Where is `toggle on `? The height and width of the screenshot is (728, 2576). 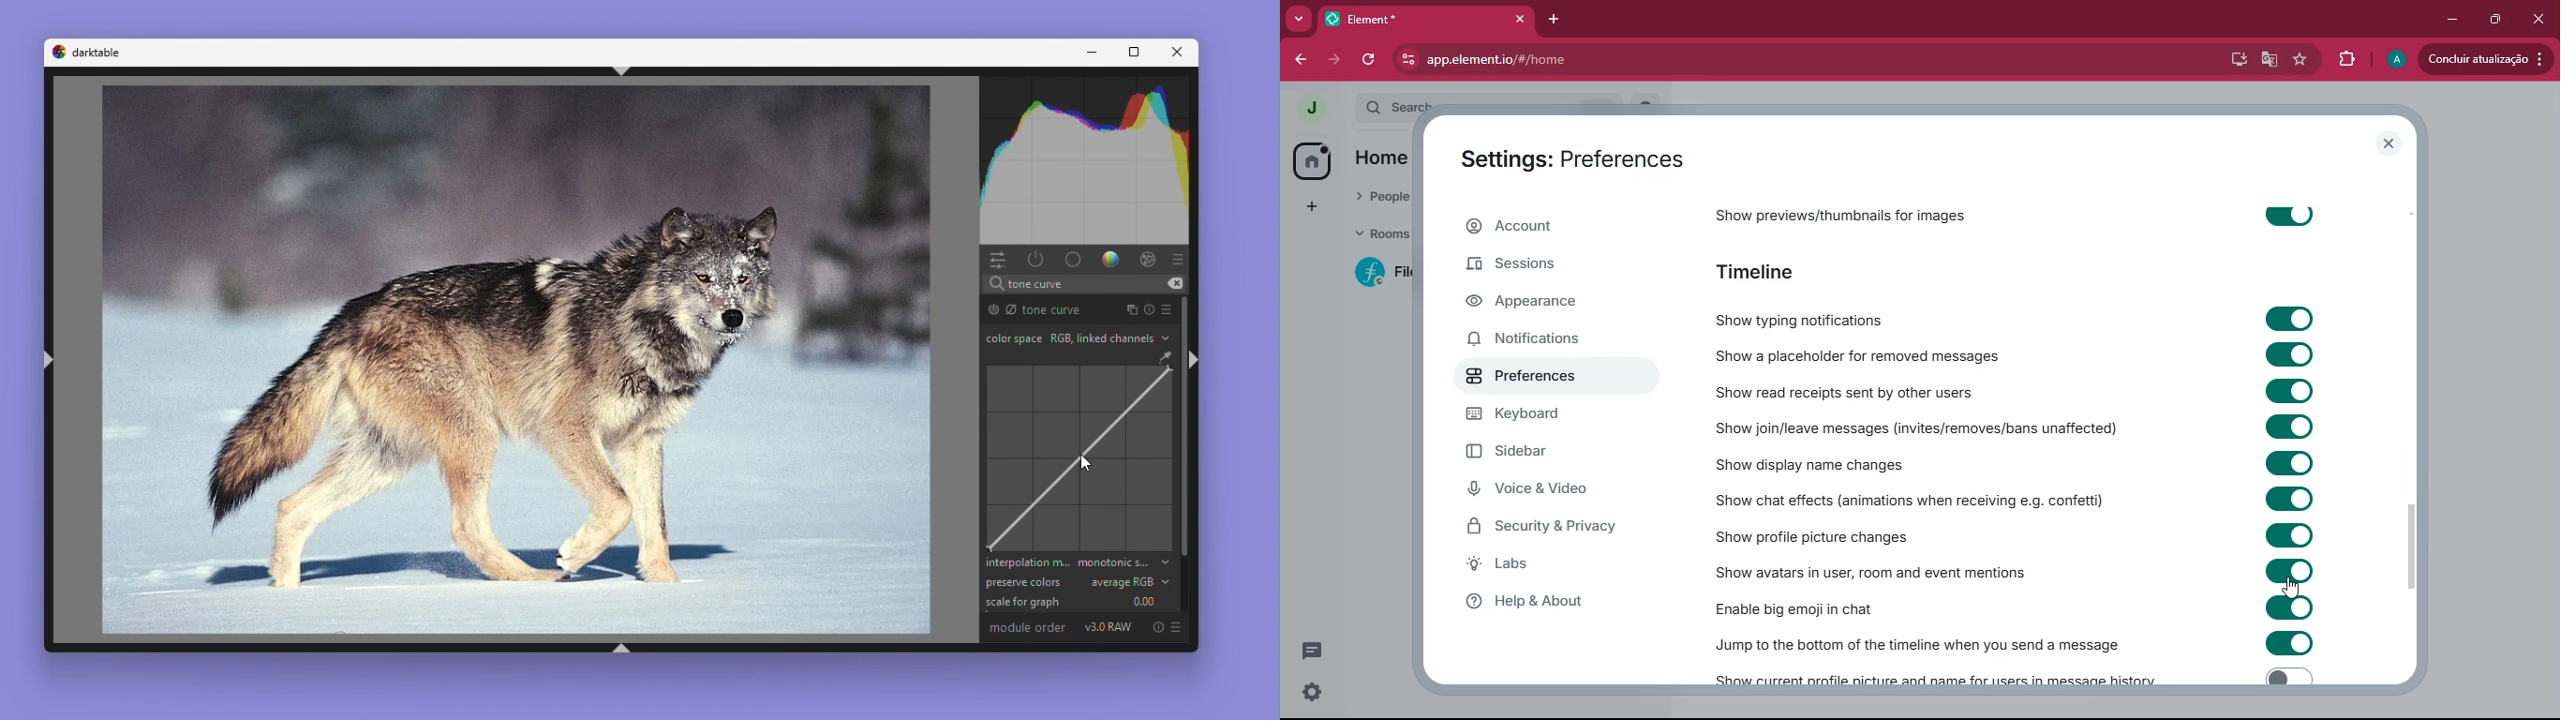
toggle on  is located at coordinates (2293, 427).